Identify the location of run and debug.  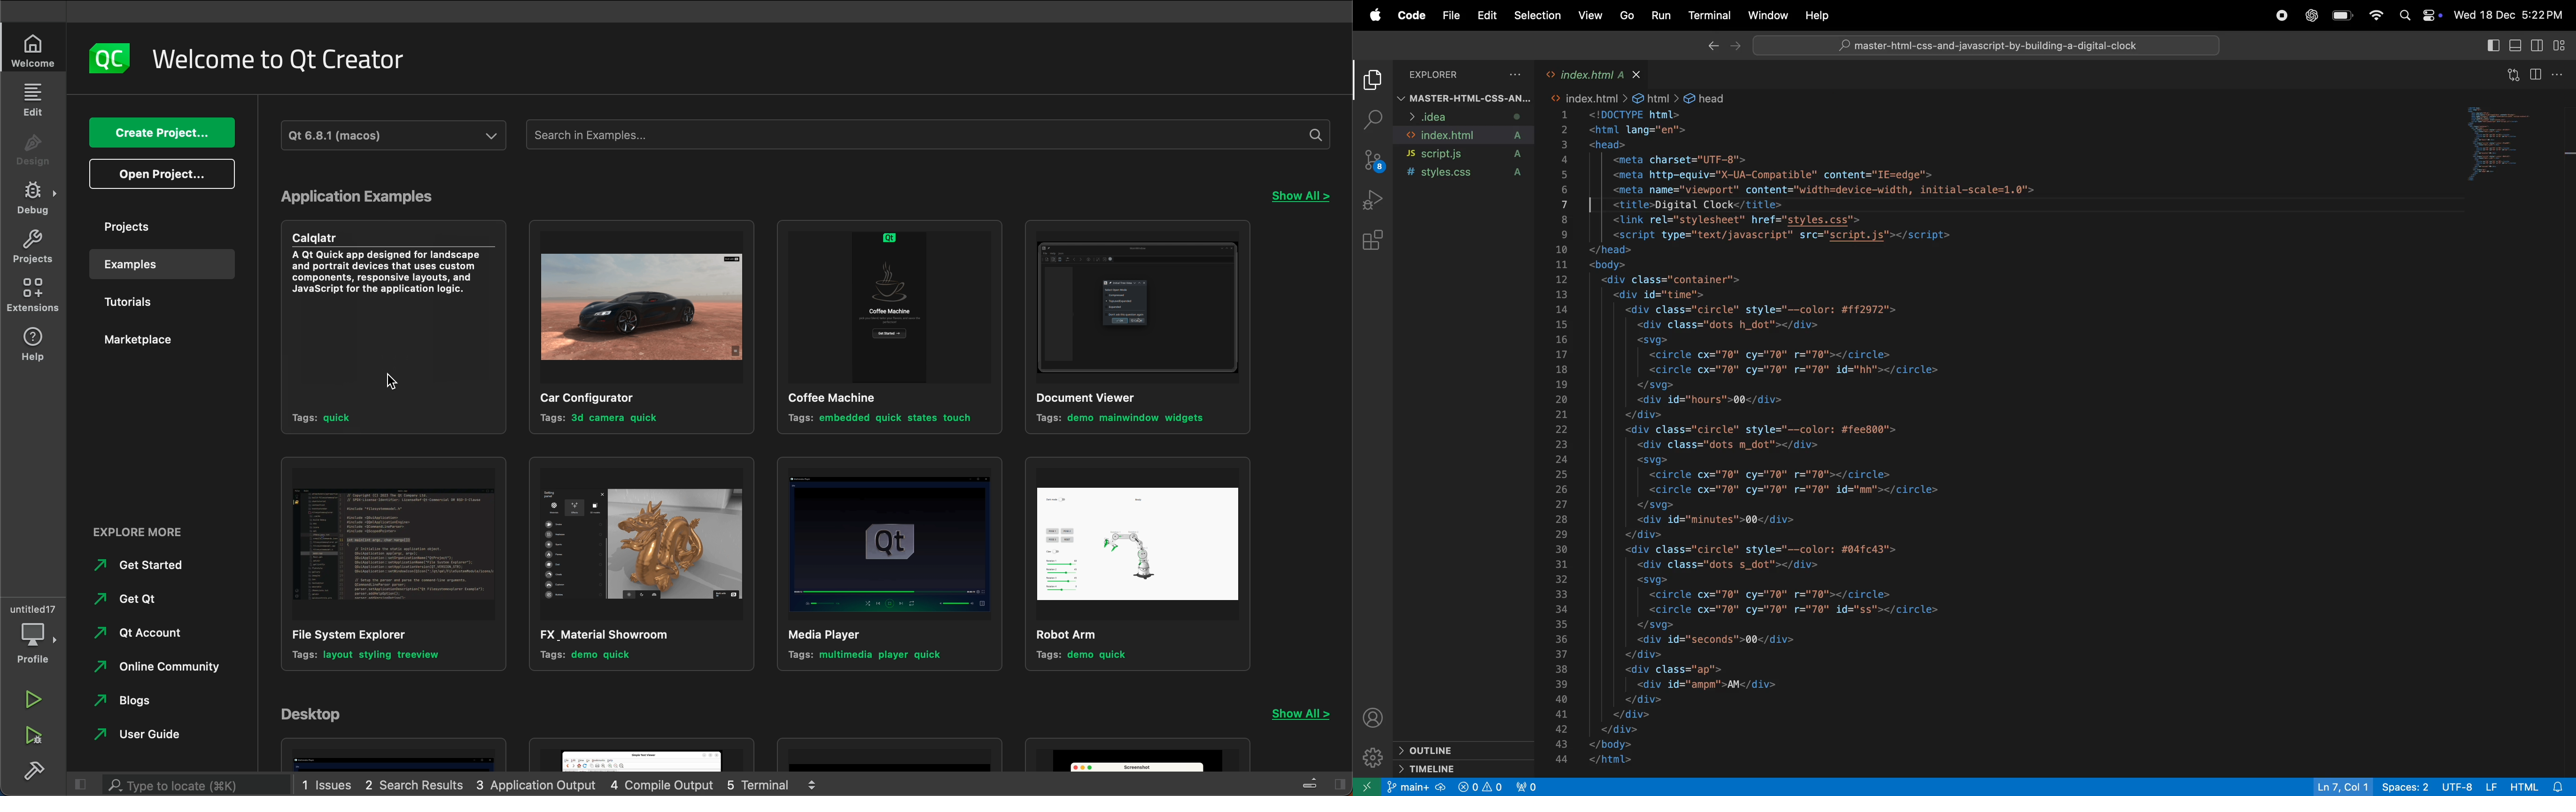
(39, 734).